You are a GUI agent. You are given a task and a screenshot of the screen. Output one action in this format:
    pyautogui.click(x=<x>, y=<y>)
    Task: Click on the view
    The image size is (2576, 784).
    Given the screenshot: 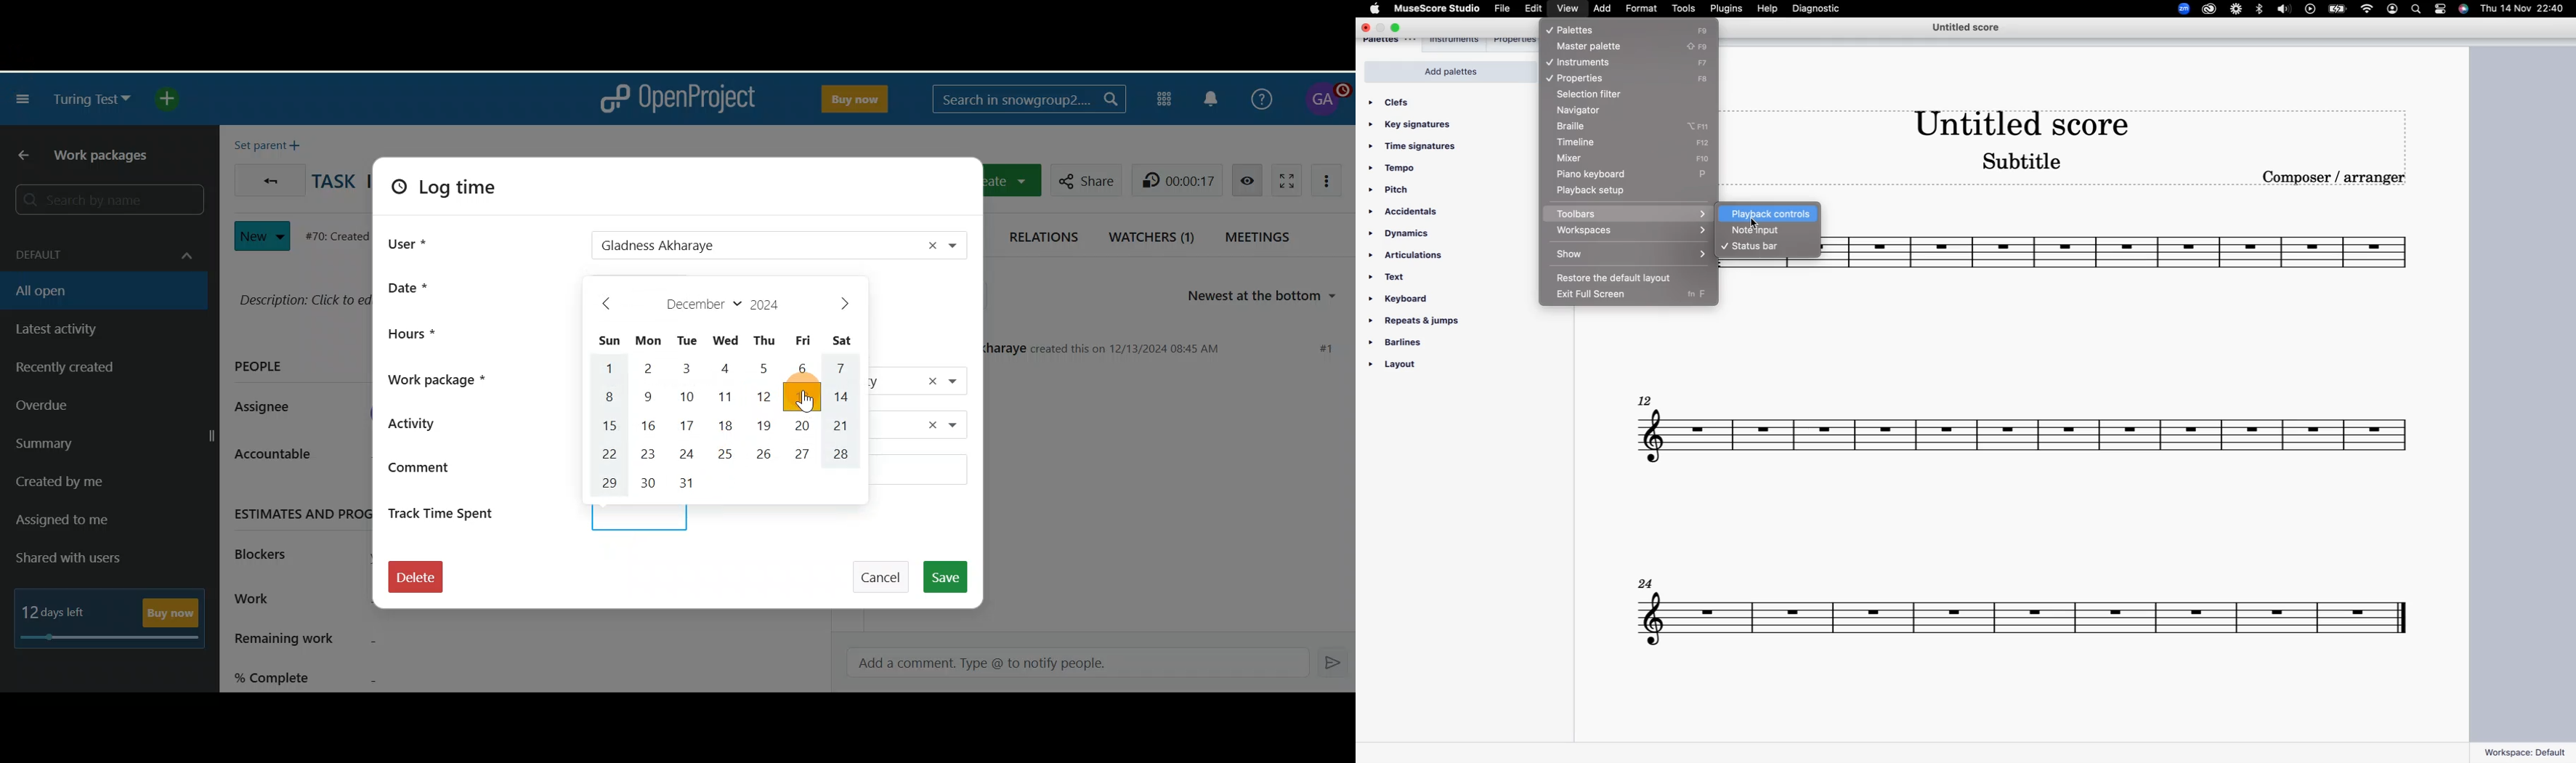 What is the action you would take?
    pyautogui.click(x=1566, y=9)
    